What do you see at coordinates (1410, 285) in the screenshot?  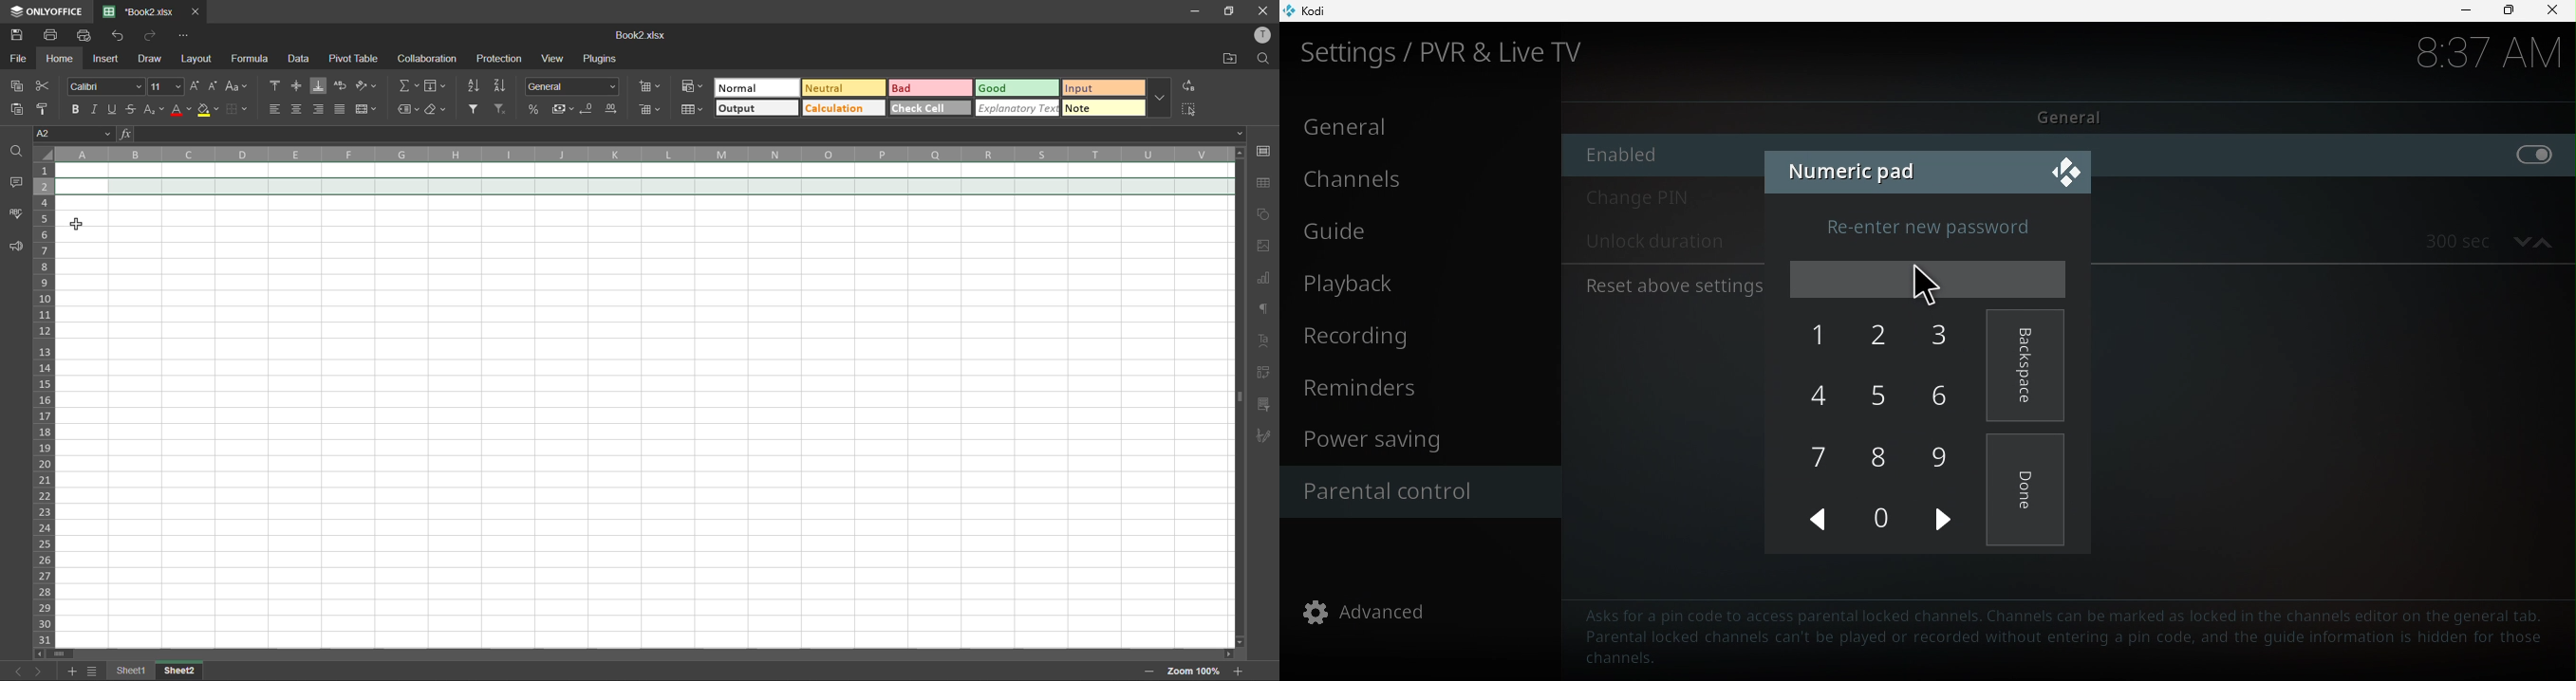 I see `Playback` at bounding box center [1410, 285].